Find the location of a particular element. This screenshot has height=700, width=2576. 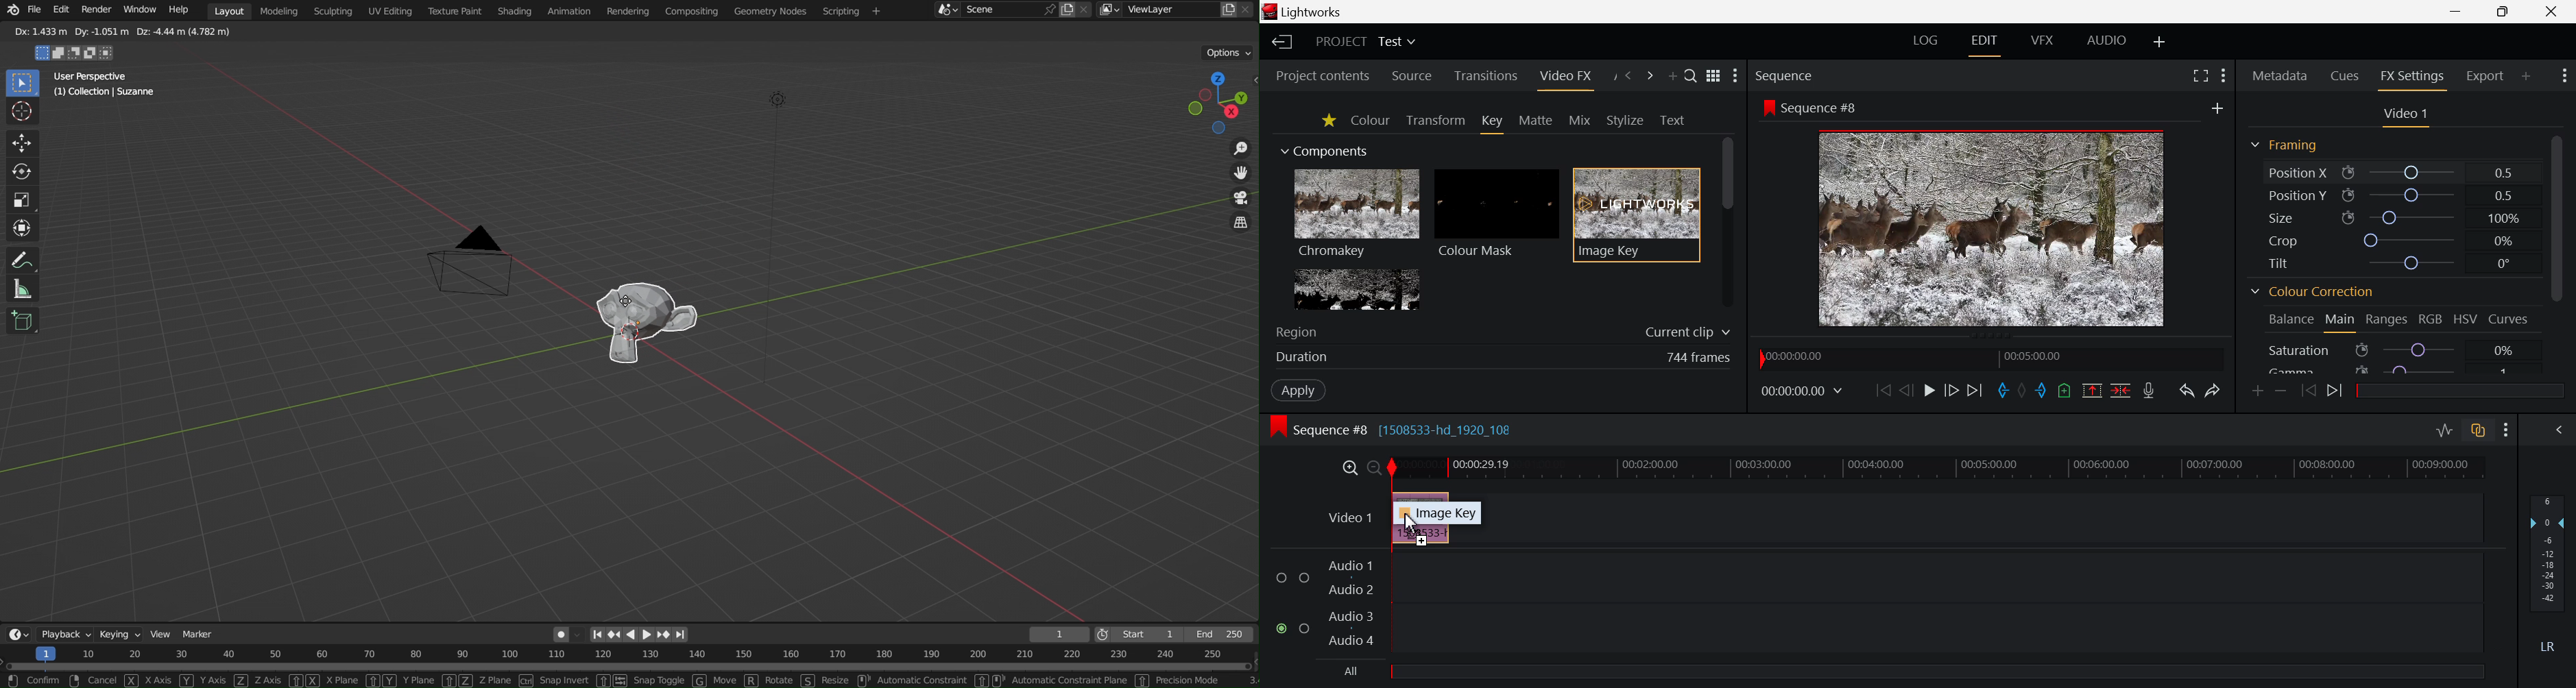

FX Settings is located at coordinates (2414, 77).